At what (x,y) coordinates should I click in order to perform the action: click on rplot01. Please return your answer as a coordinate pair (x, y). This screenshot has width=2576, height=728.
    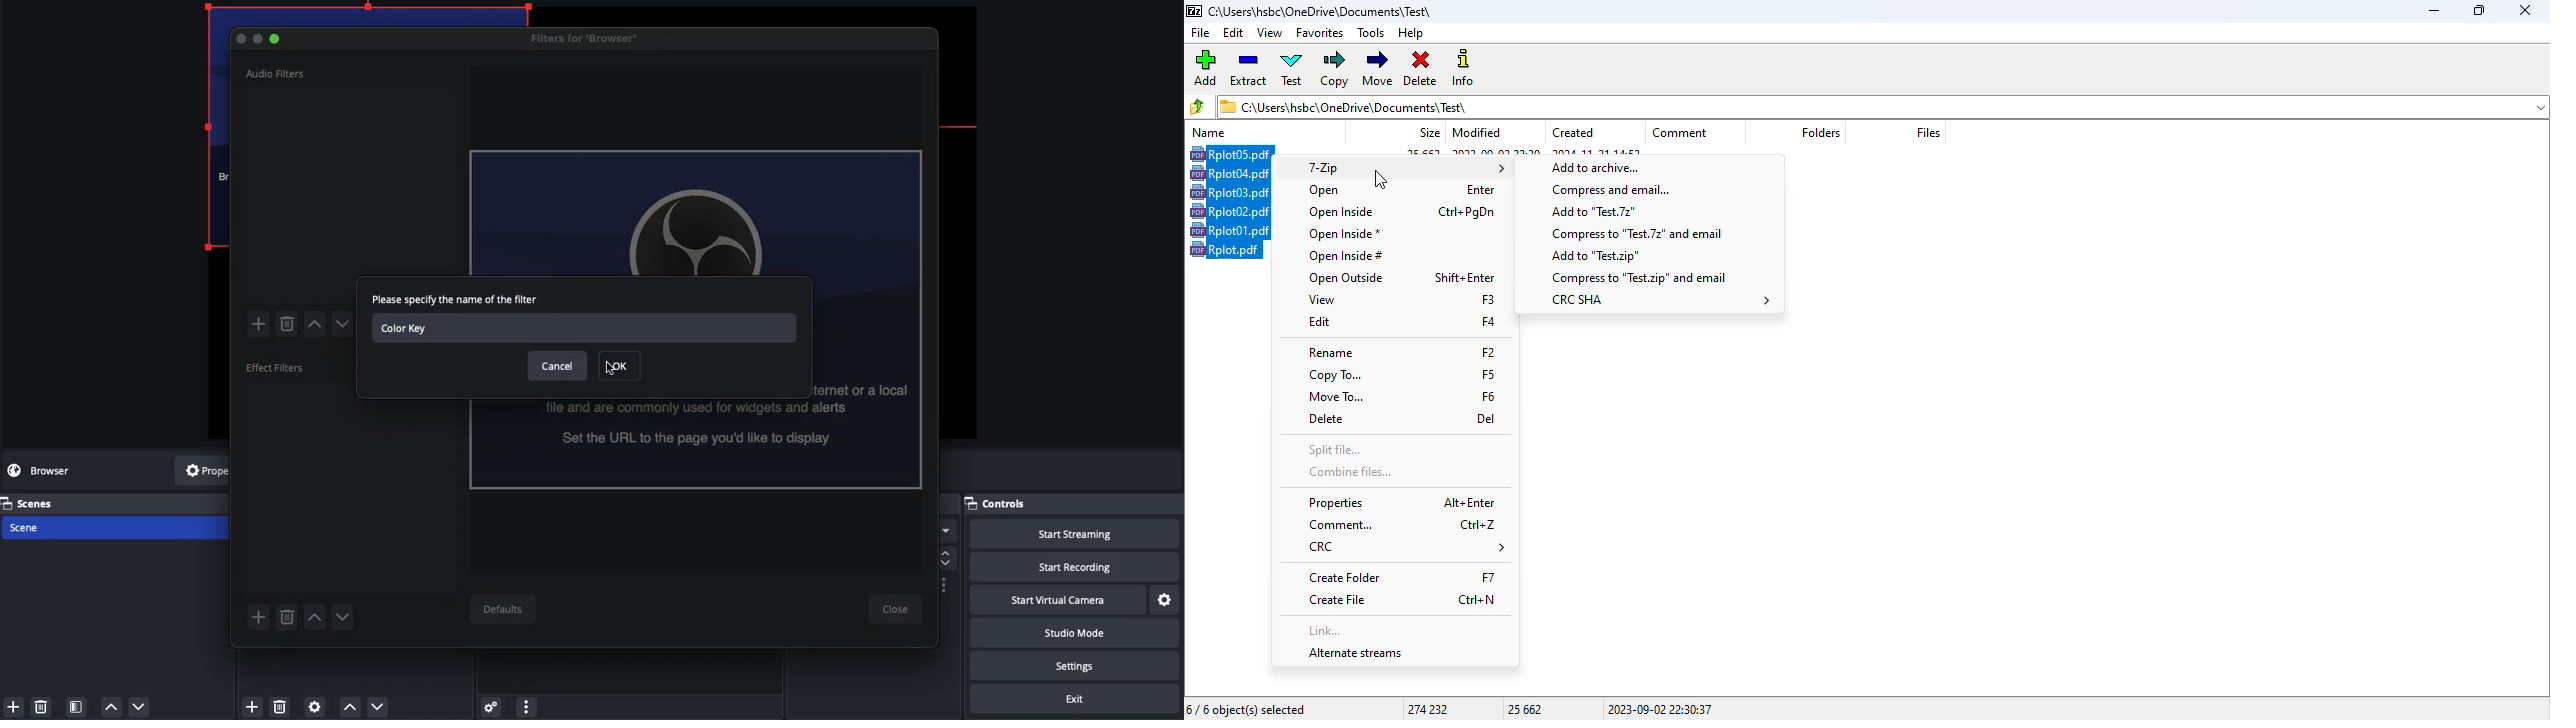
    Looking at the image, I should click on (1231, 230).